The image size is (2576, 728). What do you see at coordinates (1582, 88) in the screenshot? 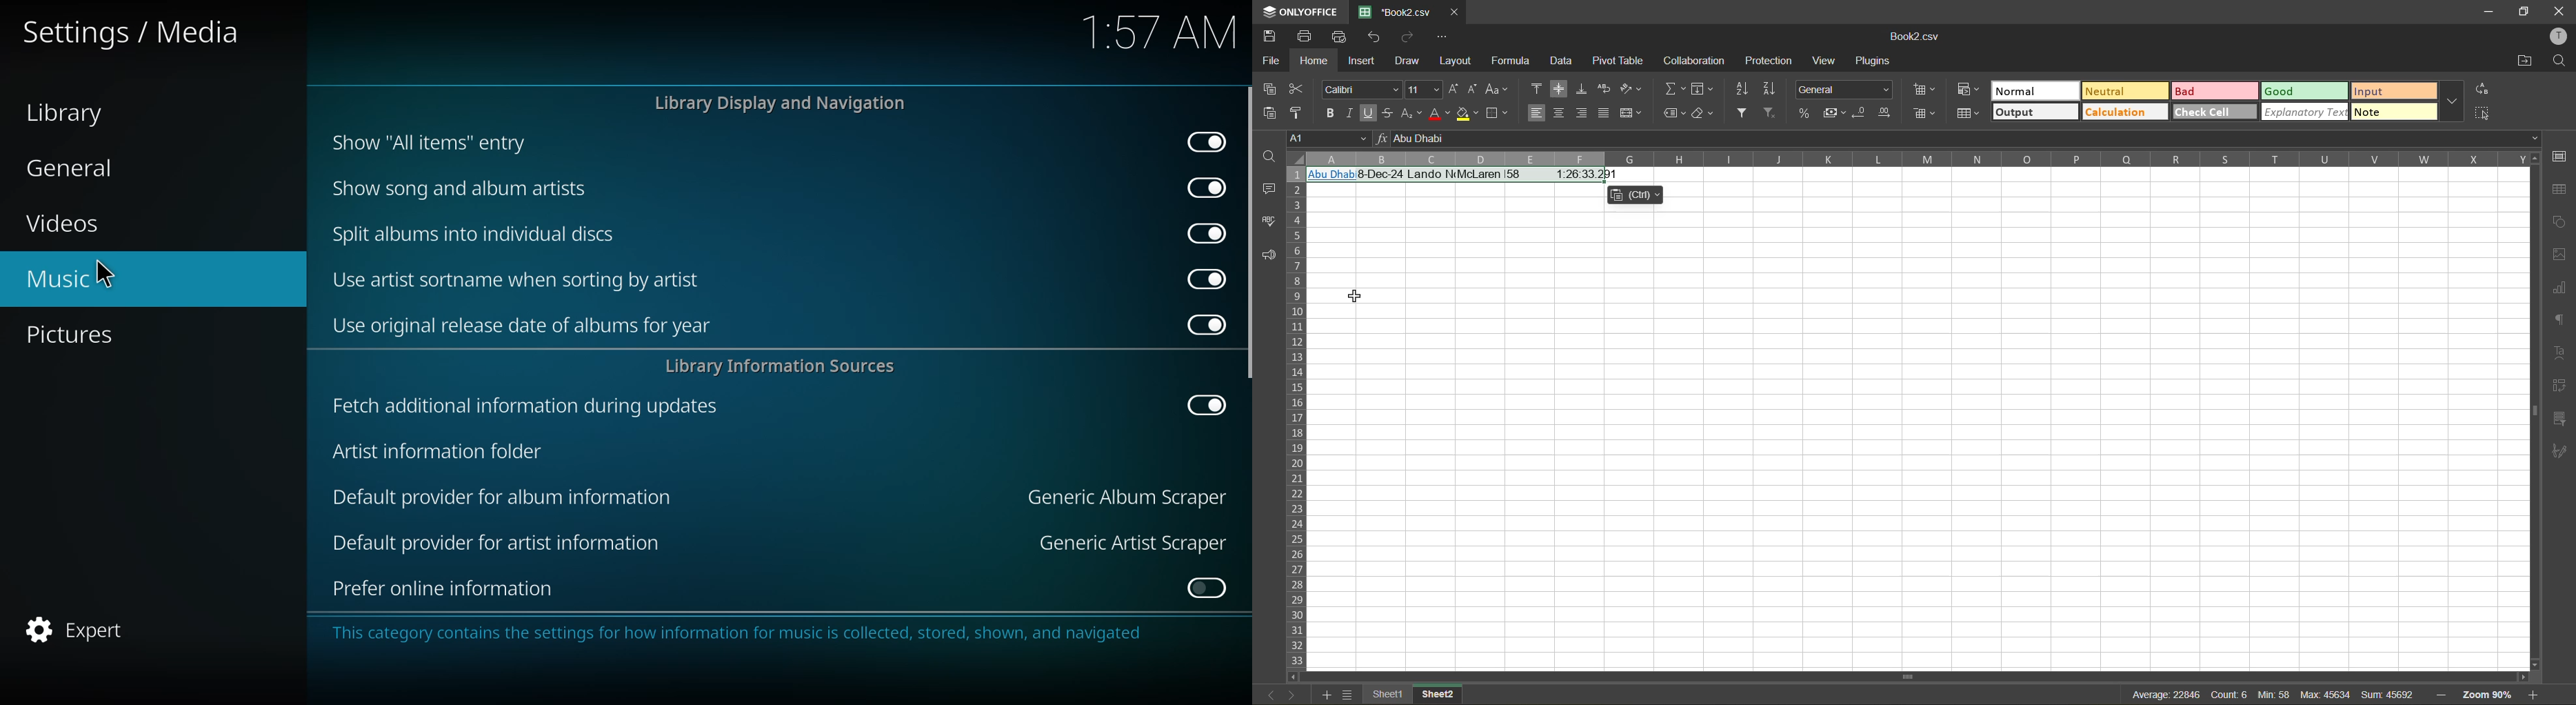
I see `align bottom` at bounding box center [1582, 88].